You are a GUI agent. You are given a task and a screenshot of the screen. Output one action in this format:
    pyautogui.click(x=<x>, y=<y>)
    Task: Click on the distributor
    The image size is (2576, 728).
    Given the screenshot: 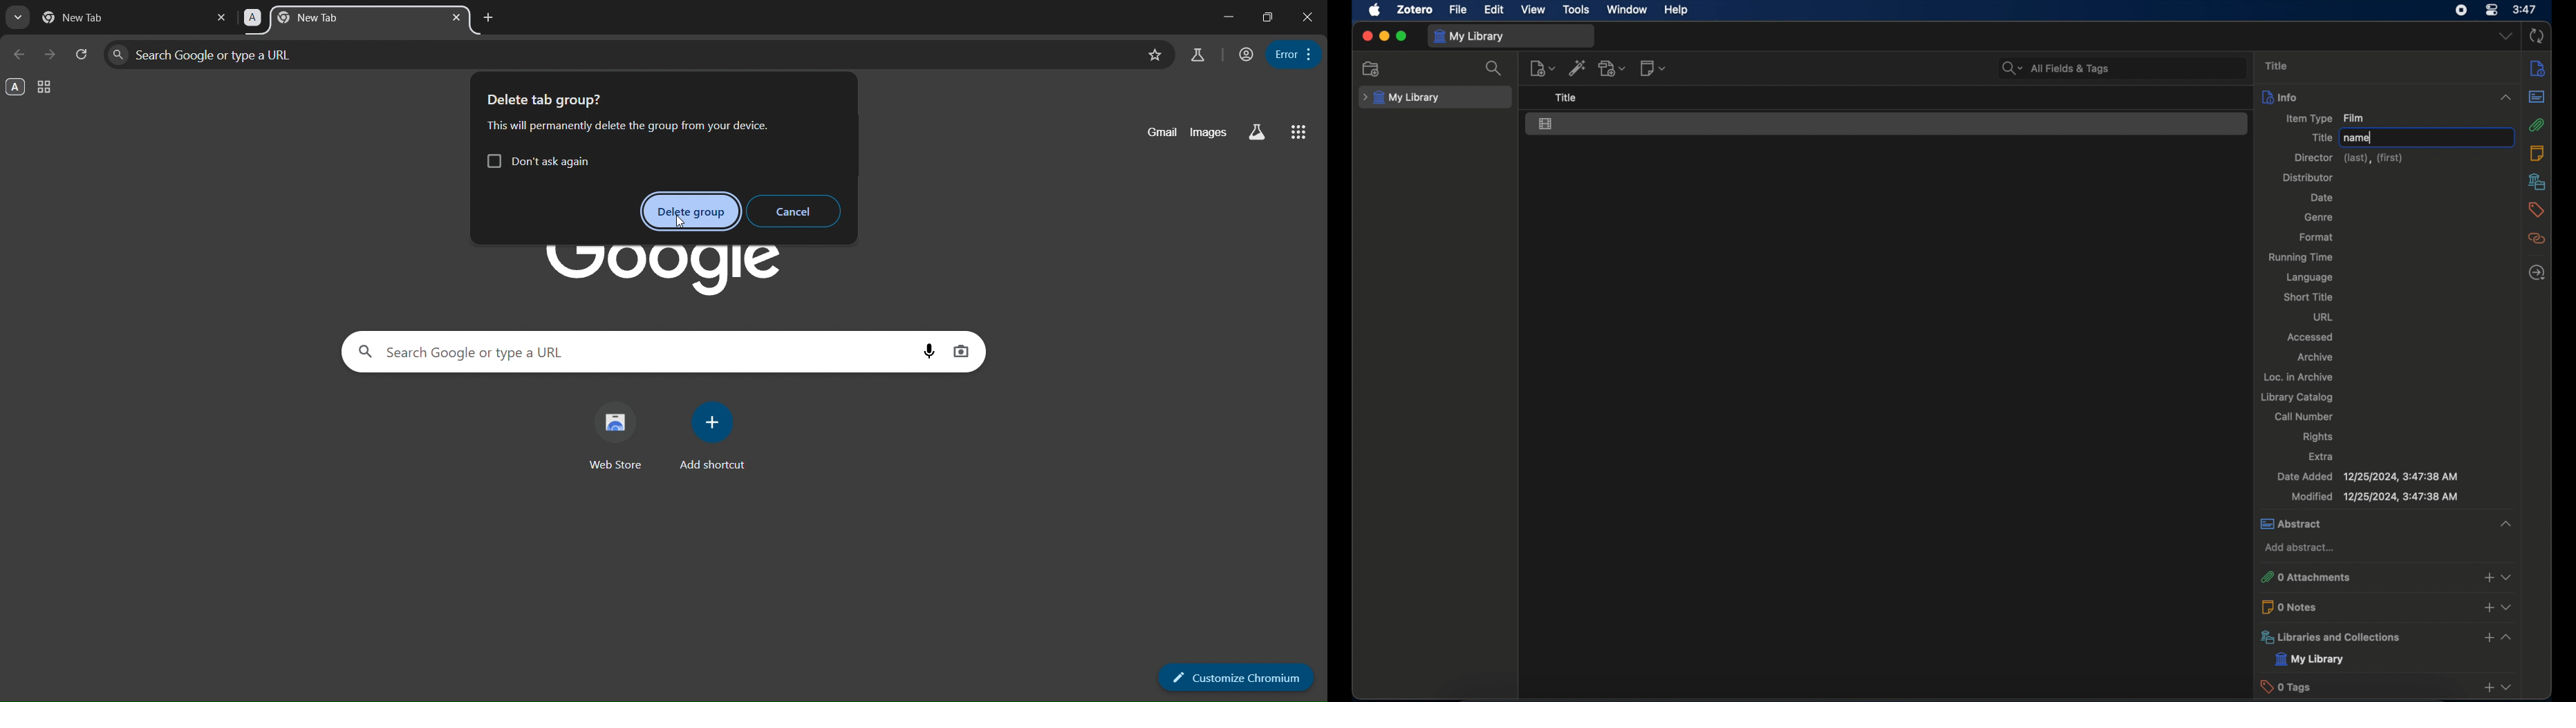 What is the action you would take?
    pyautogui.click(x=2308, y=177)
    